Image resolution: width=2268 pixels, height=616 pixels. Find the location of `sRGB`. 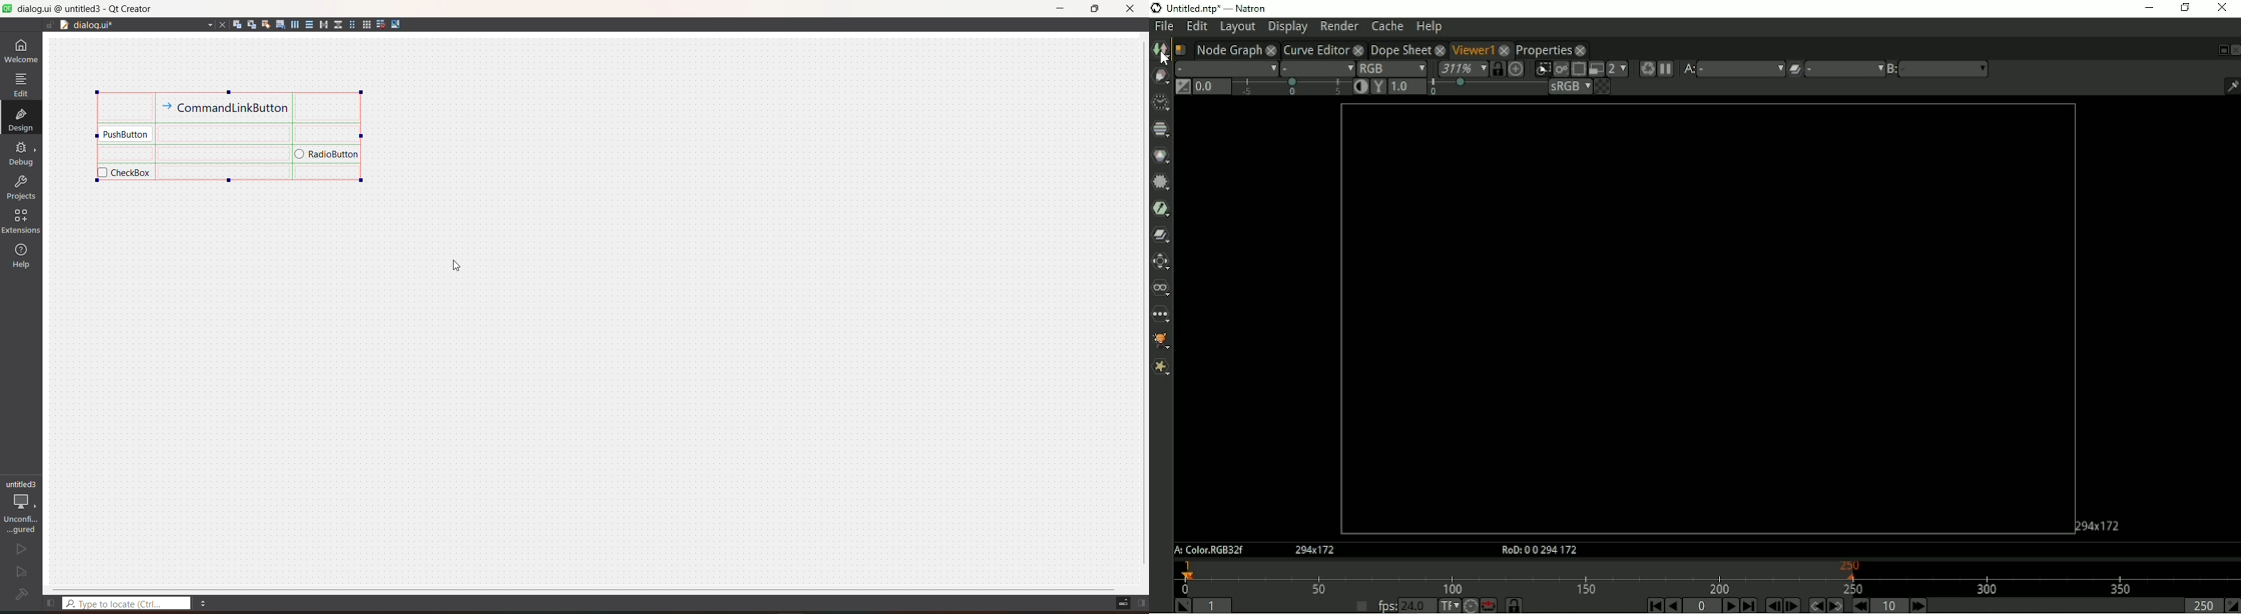

sRGB is located at coordinates (1570, 87).